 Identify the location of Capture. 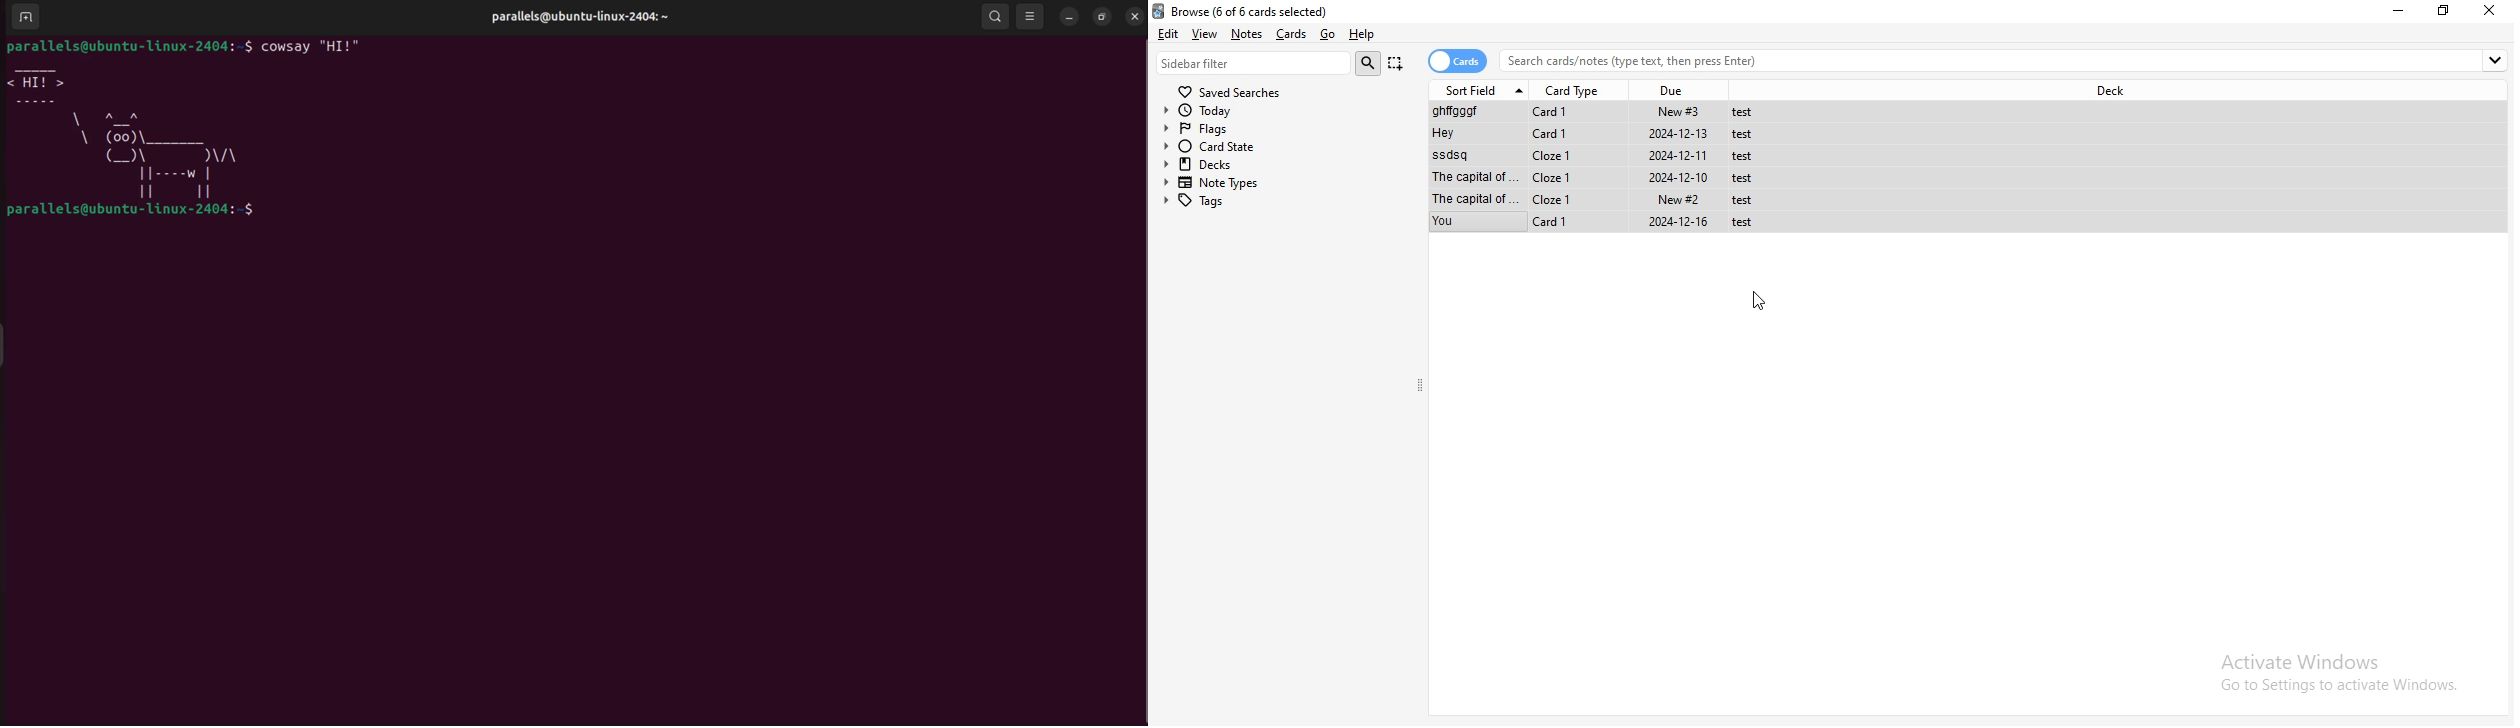
(1396, 63).